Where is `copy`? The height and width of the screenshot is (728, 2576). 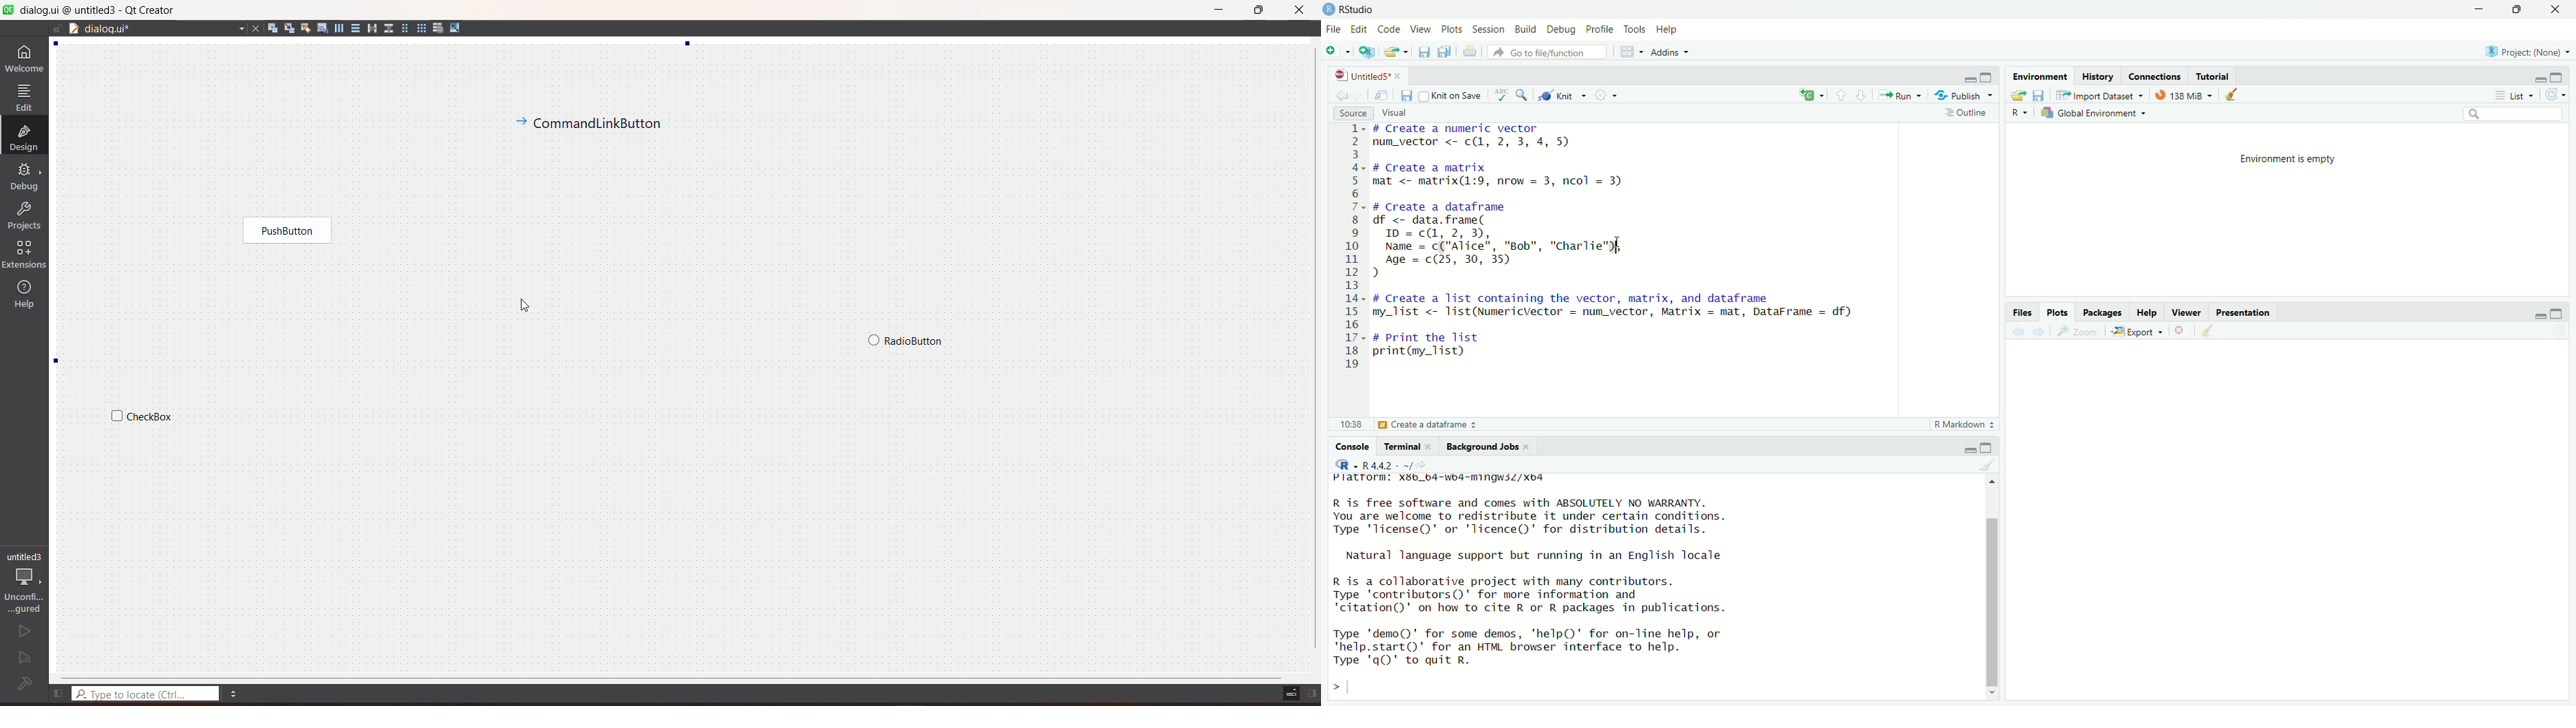
copy is located at coordinates (1445, 54).